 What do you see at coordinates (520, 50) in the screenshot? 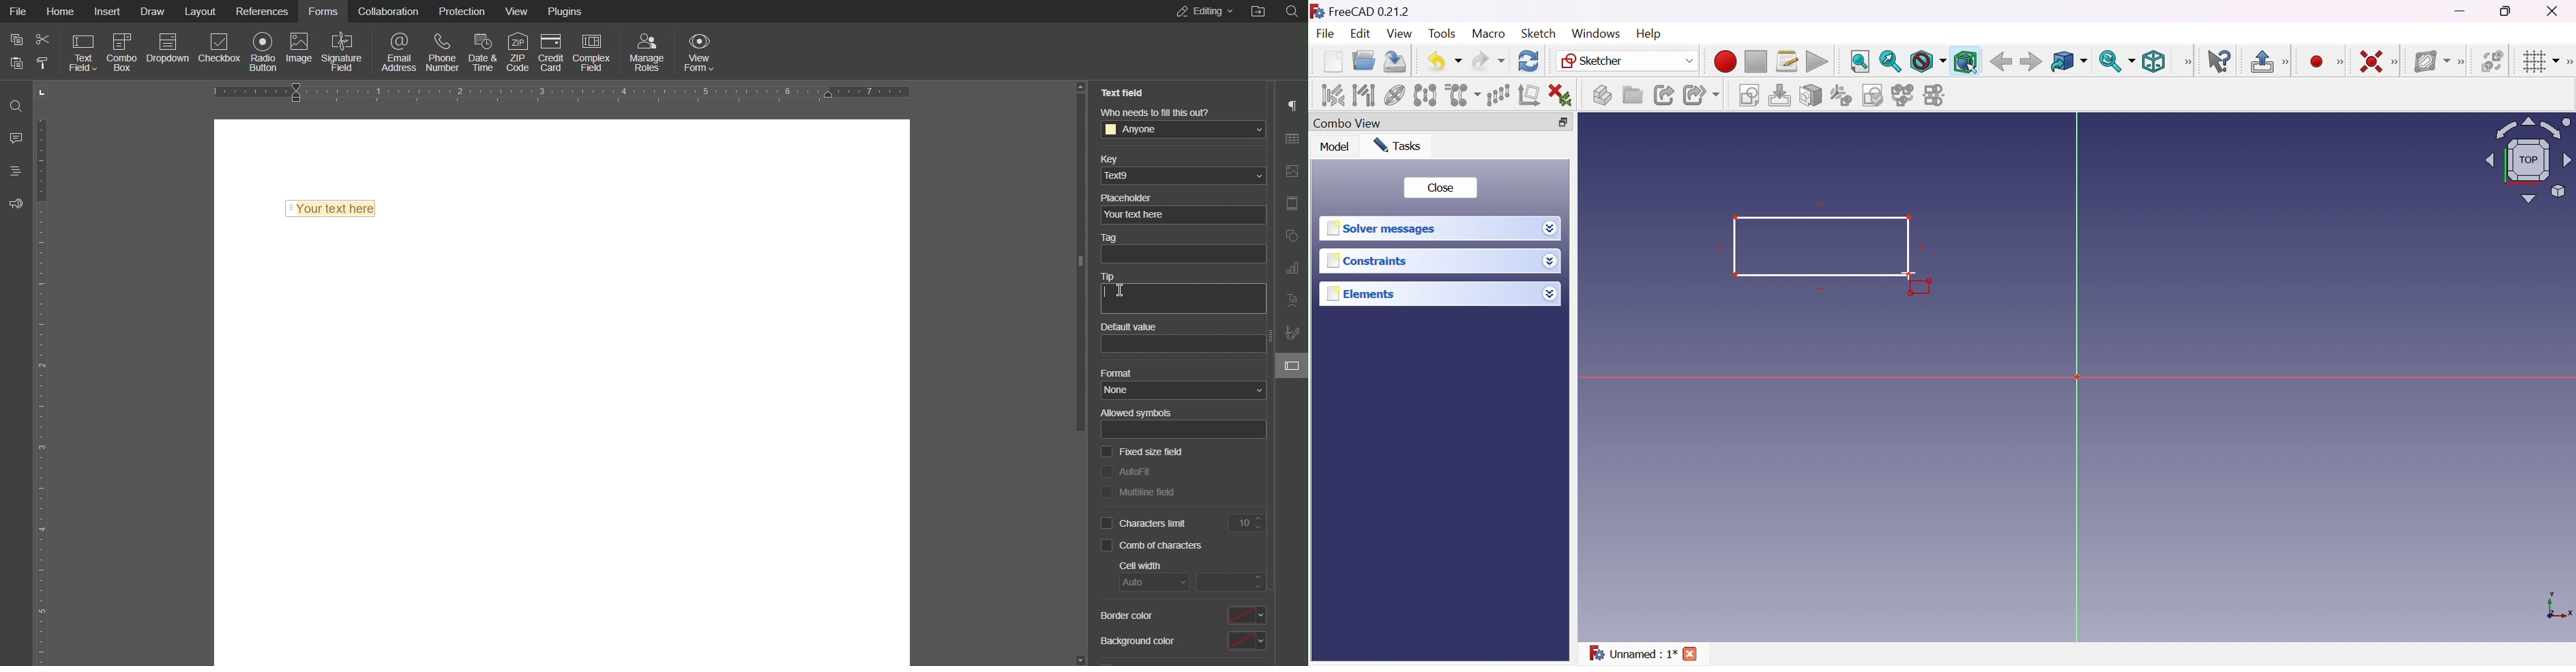
I see `ZIP Code` at bounding box center [520, 50].